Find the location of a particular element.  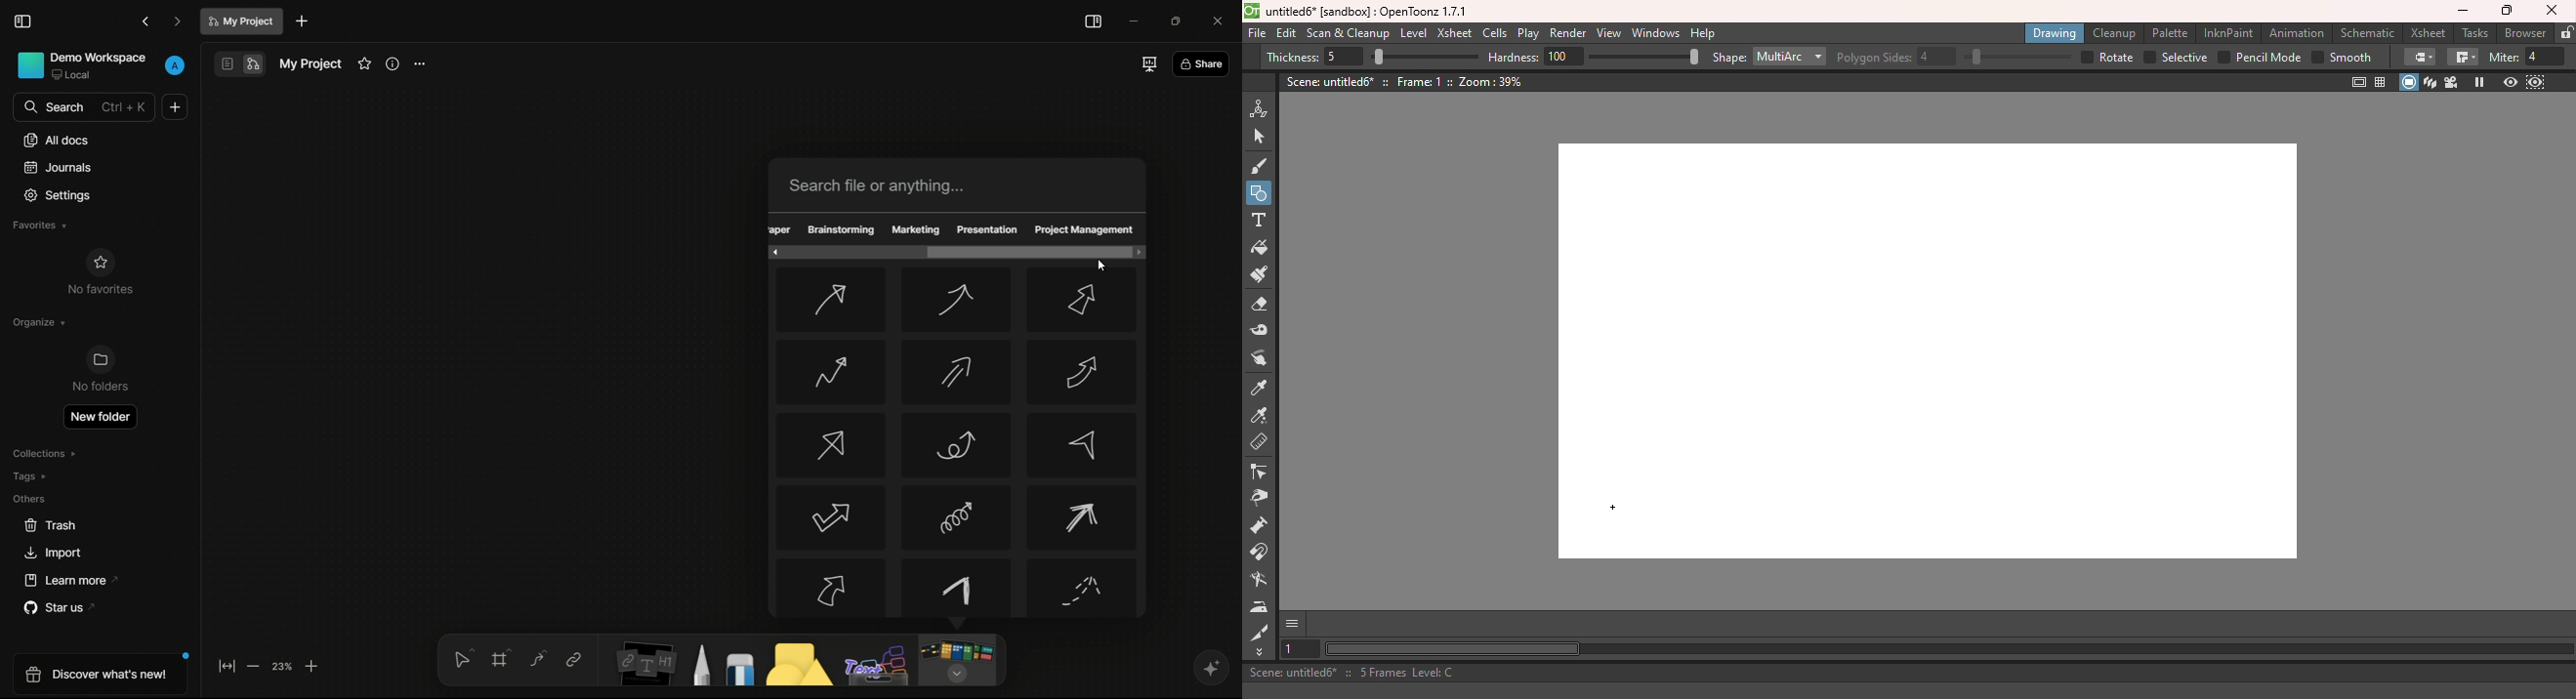

import is located at coordinates (52, 553).